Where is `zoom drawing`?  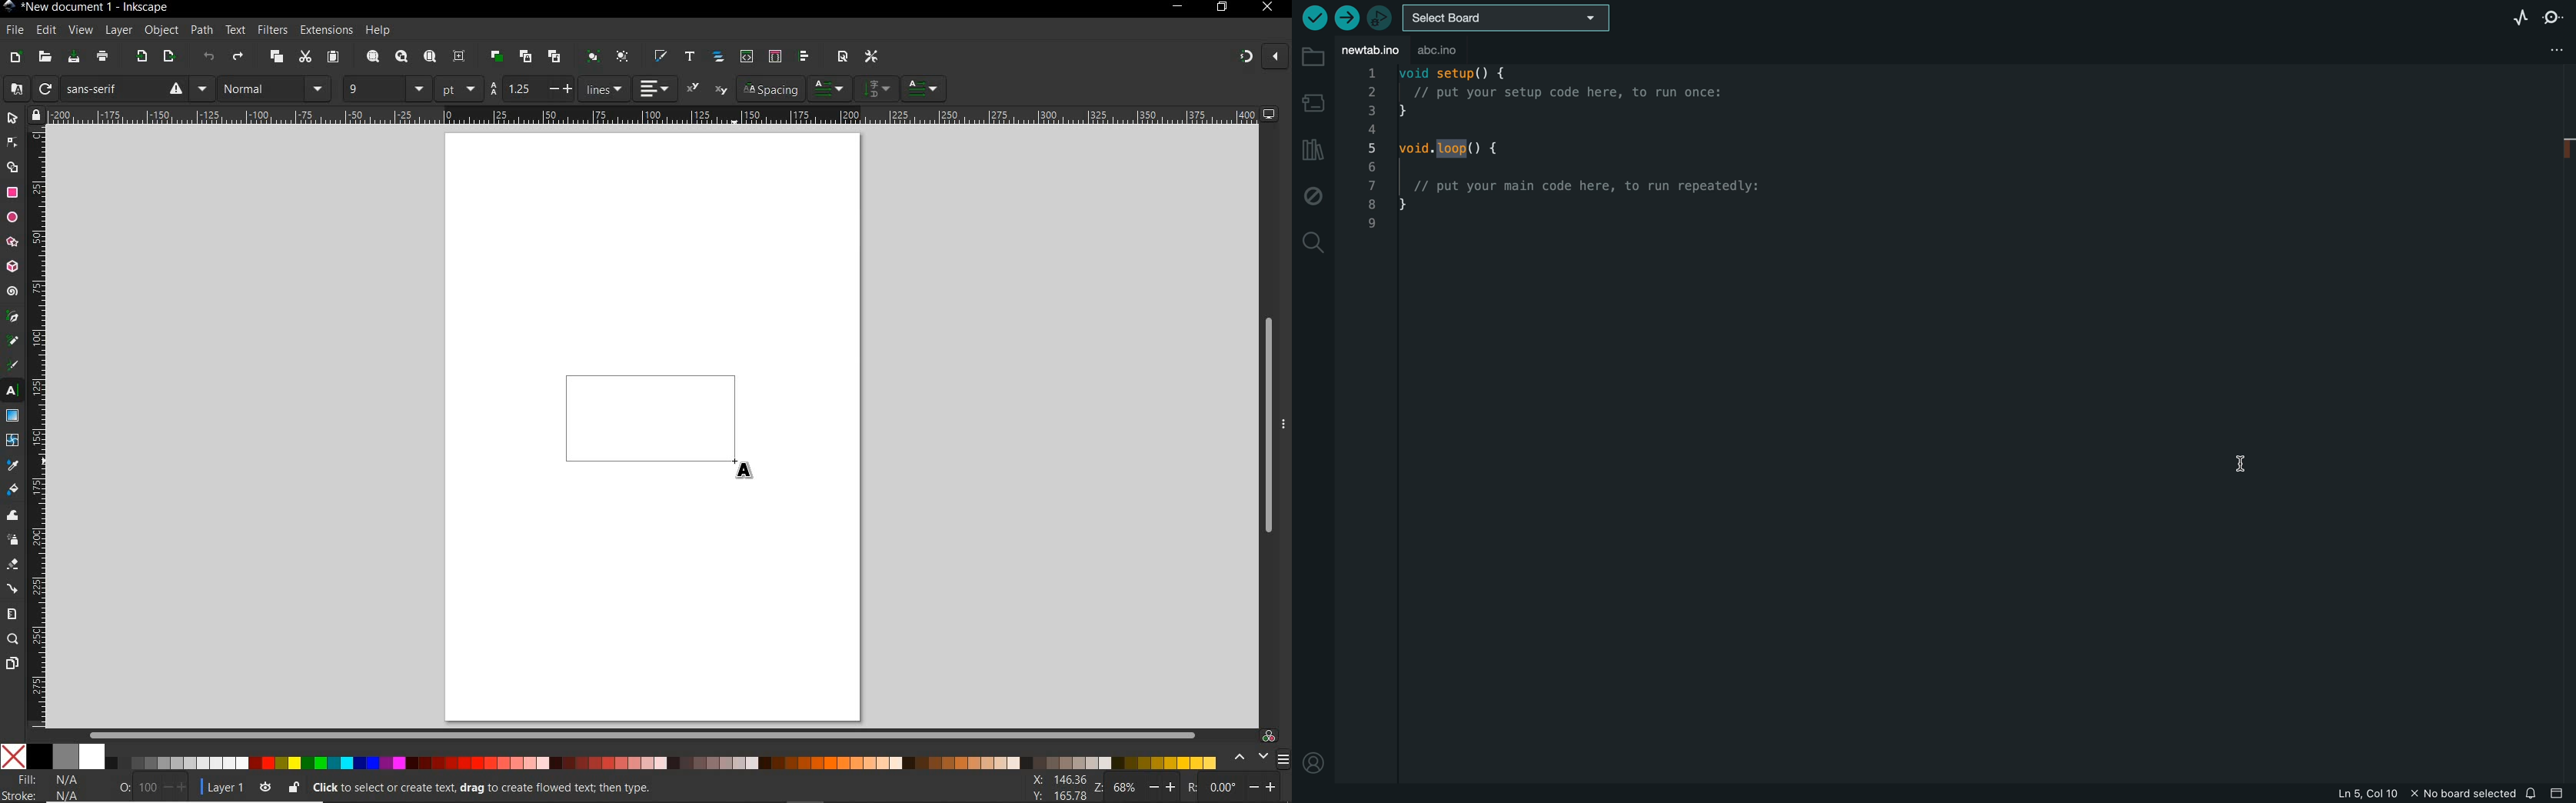
zoom drawing is located at coordinates (402, 58).